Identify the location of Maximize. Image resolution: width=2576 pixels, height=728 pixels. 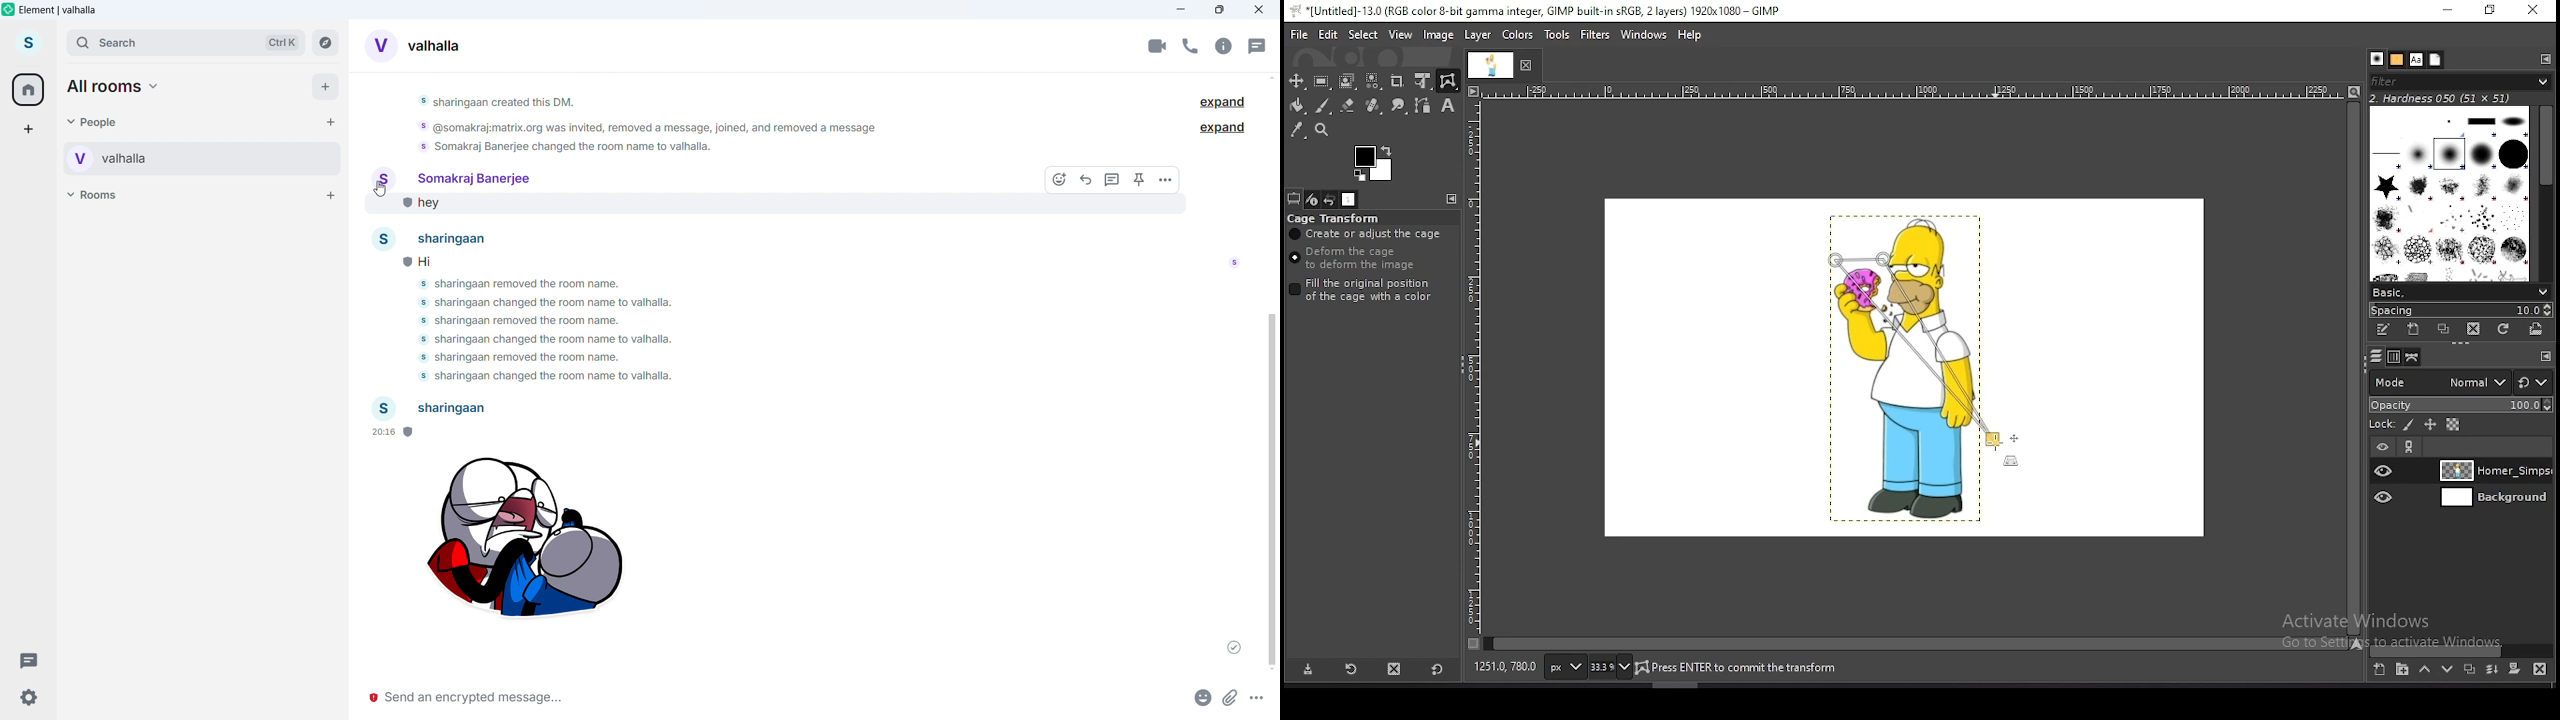
(1220, 10).